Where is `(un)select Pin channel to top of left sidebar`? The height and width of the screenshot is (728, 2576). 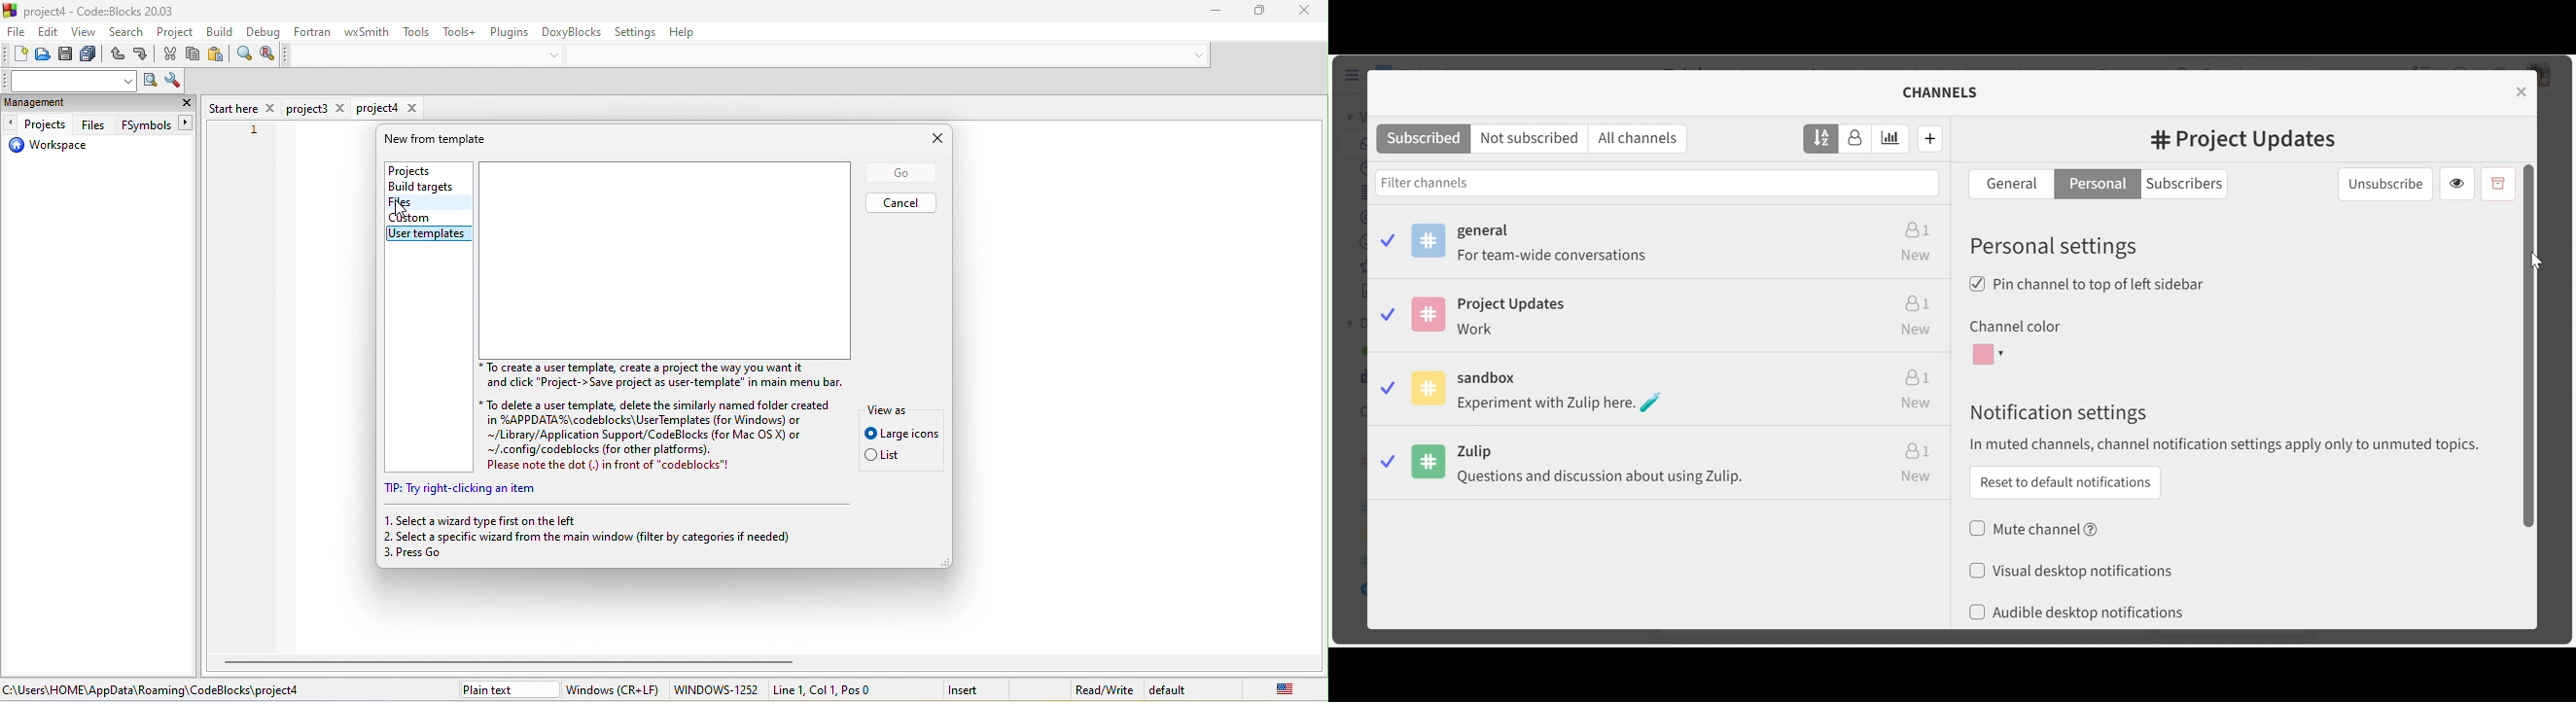
(un)select Pin channel to top of left sidebar is located at coordinates (2088, 284).